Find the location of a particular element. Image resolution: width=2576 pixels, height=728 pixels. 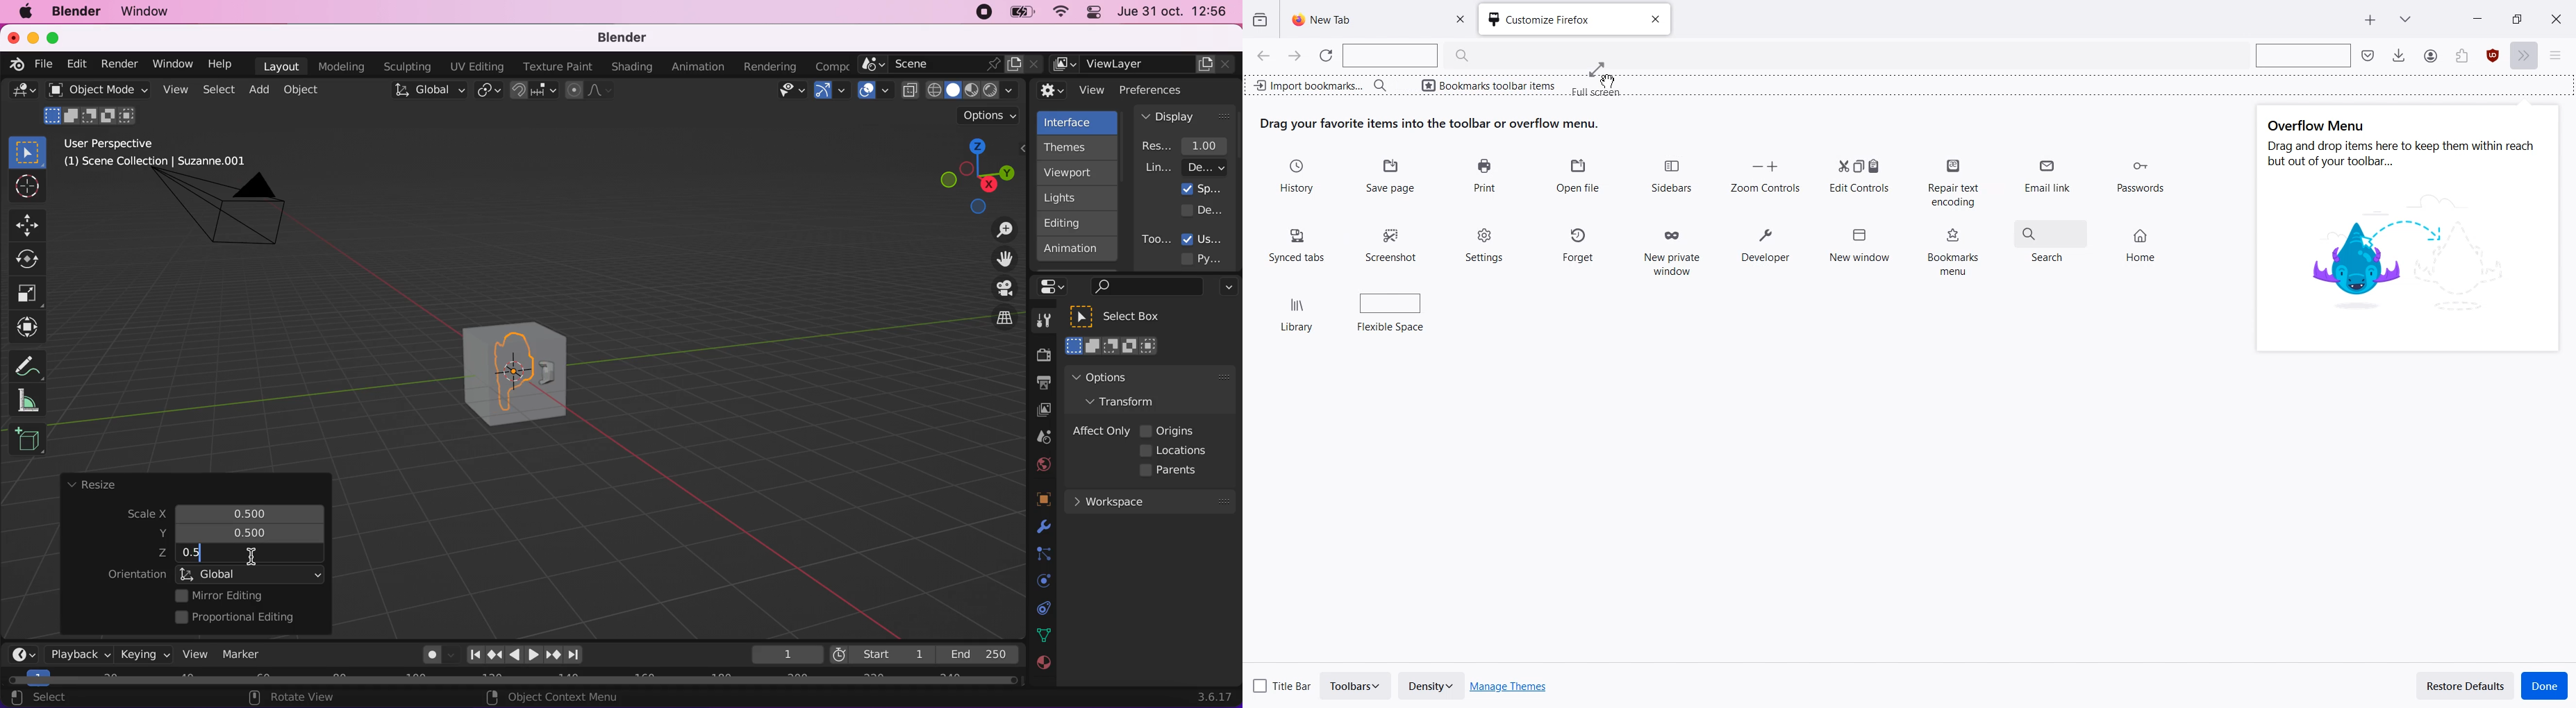

blender is located at coordinates (13, 63).